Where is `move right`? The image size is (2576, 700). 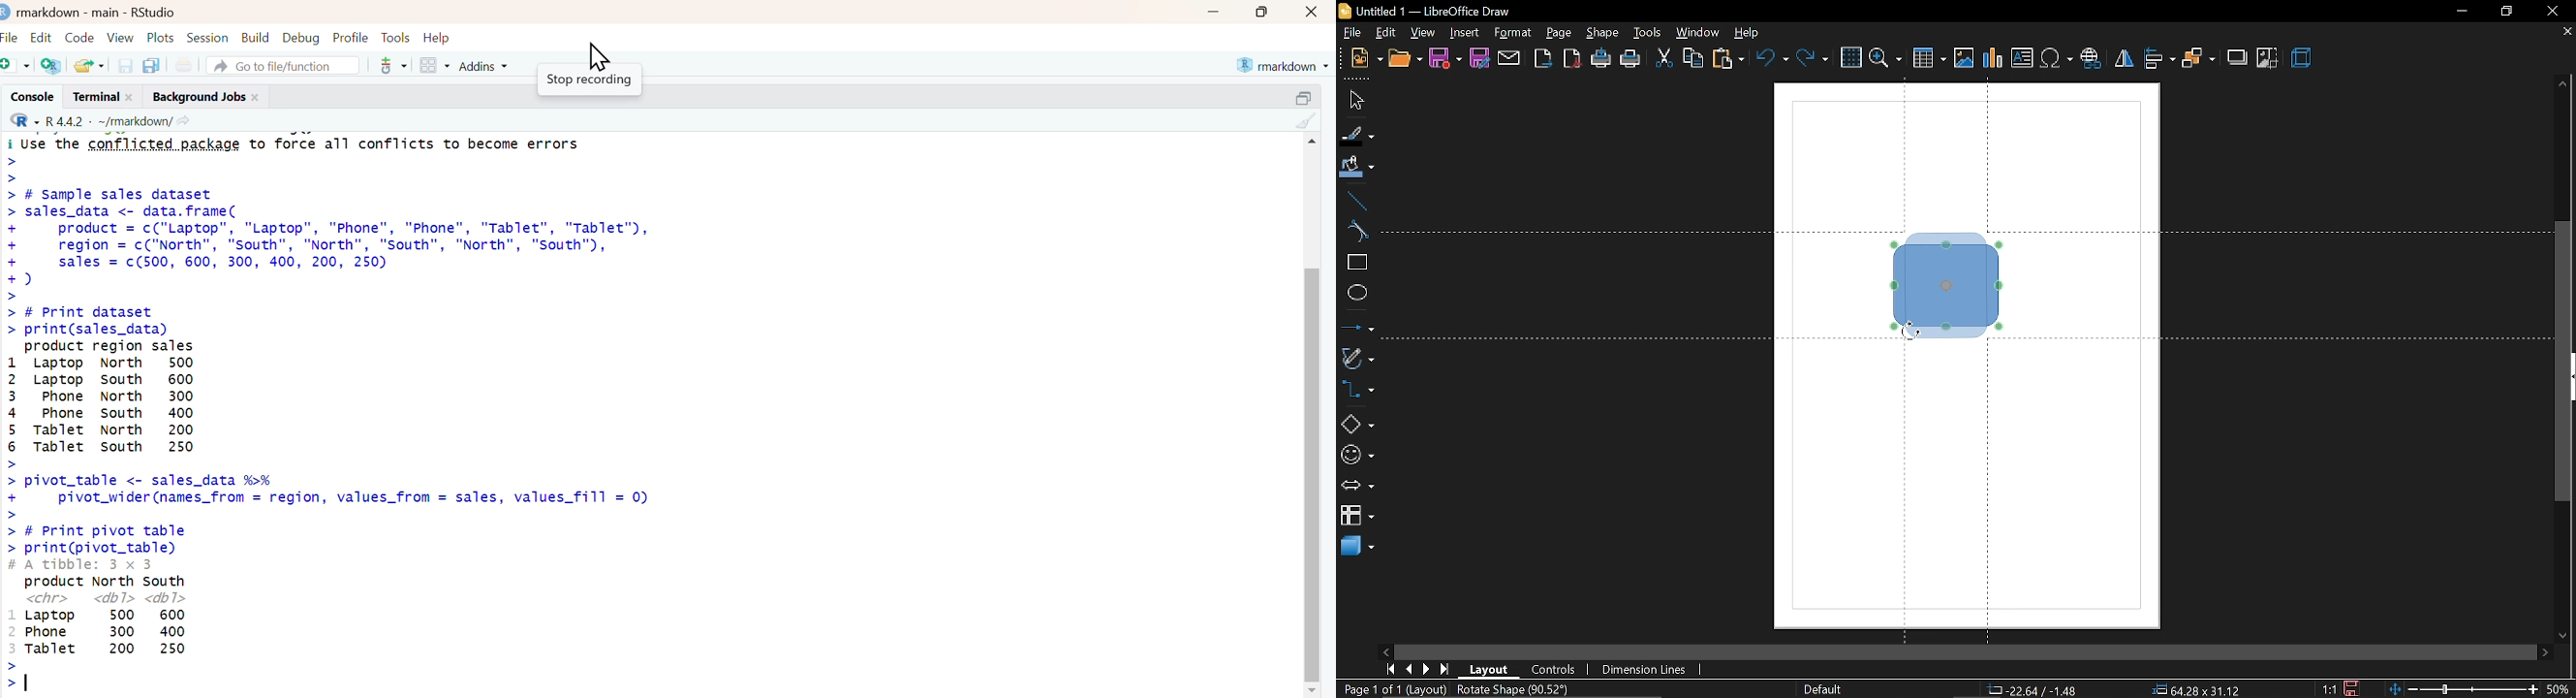
move right is located at coordinates (2543, 652).